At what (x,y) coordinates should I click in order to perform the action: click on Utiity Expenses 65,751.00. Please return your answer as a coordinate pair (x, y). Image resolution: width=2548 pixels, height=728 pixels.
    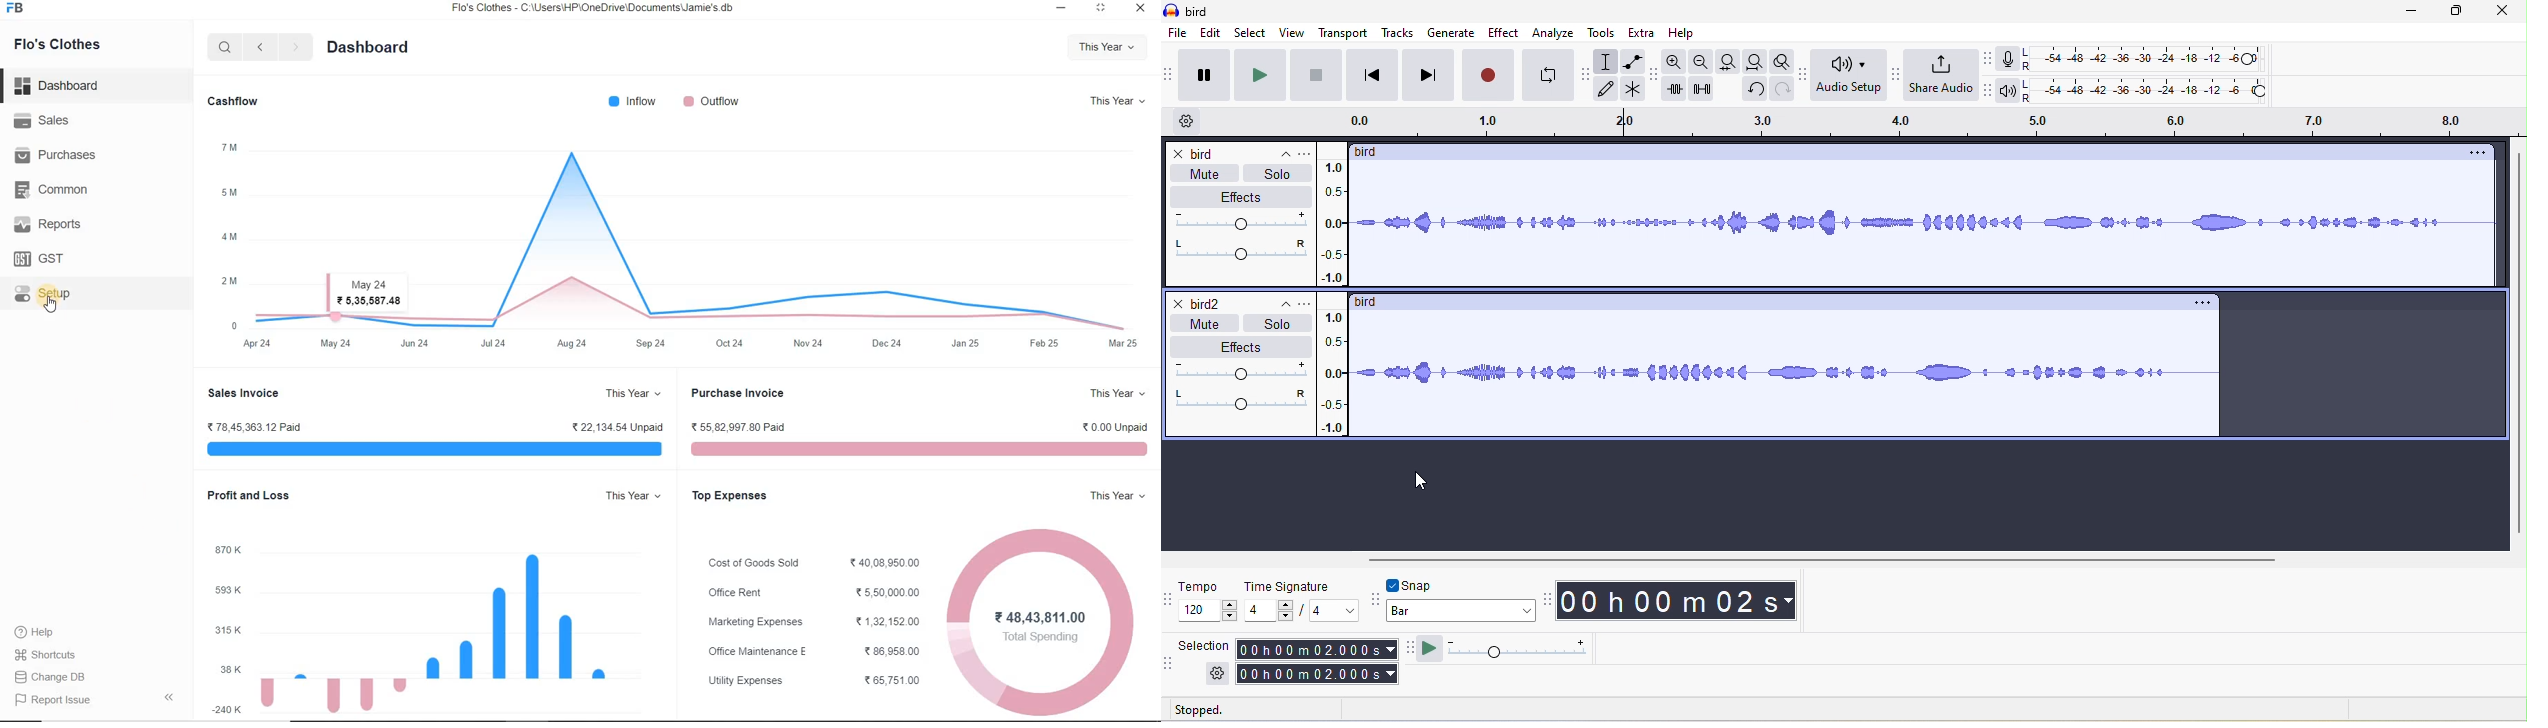
    Looking at the image, I should click on (813, 681).